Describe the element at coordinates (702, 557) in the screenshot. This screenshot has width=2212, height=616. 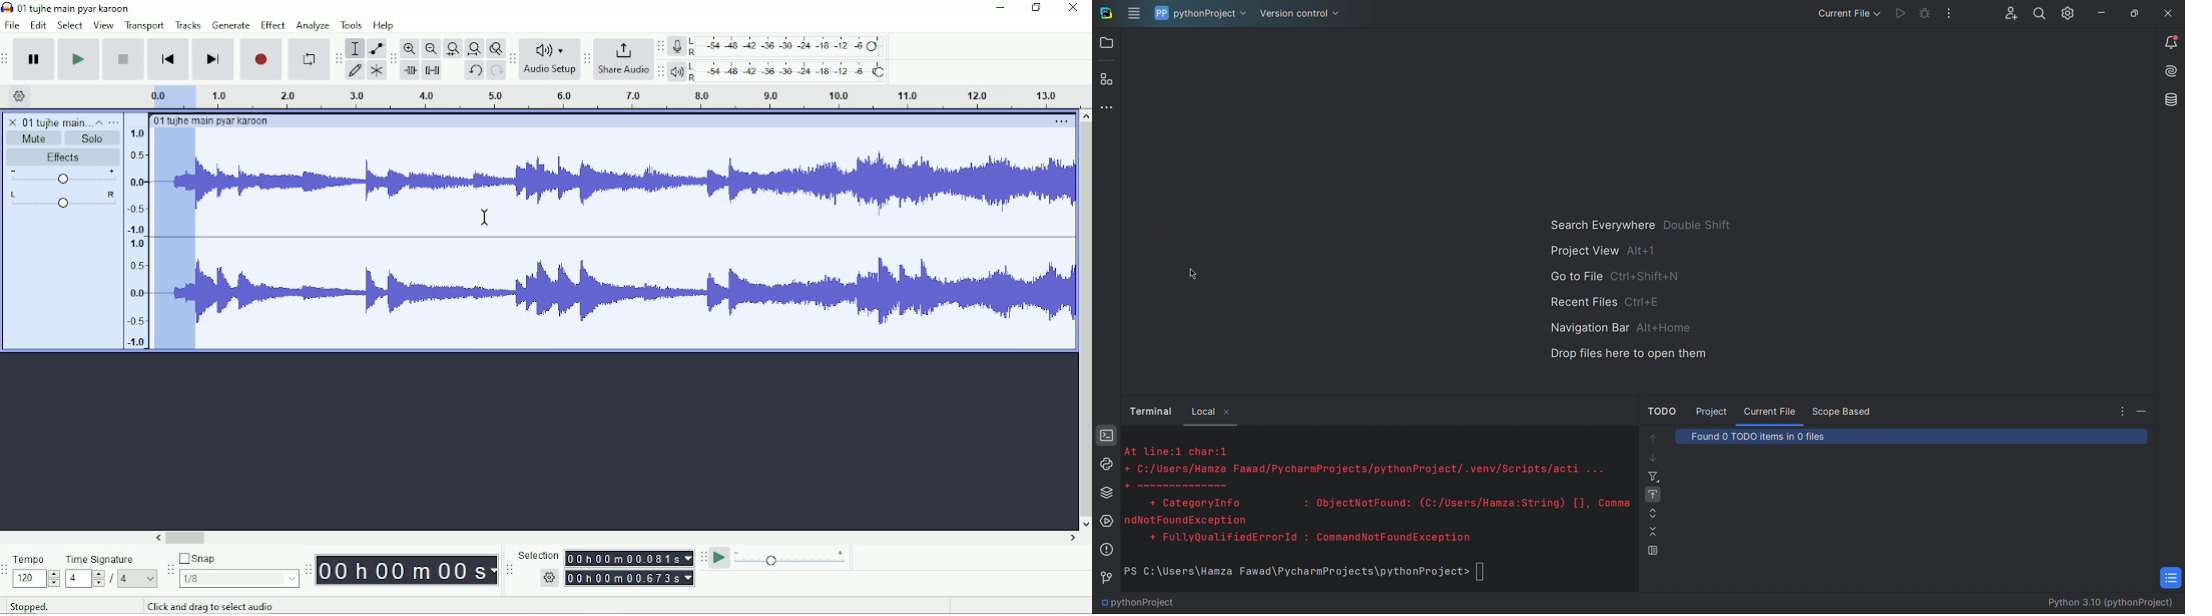
I see `Audacity play-at-speed toolbar` at that location.